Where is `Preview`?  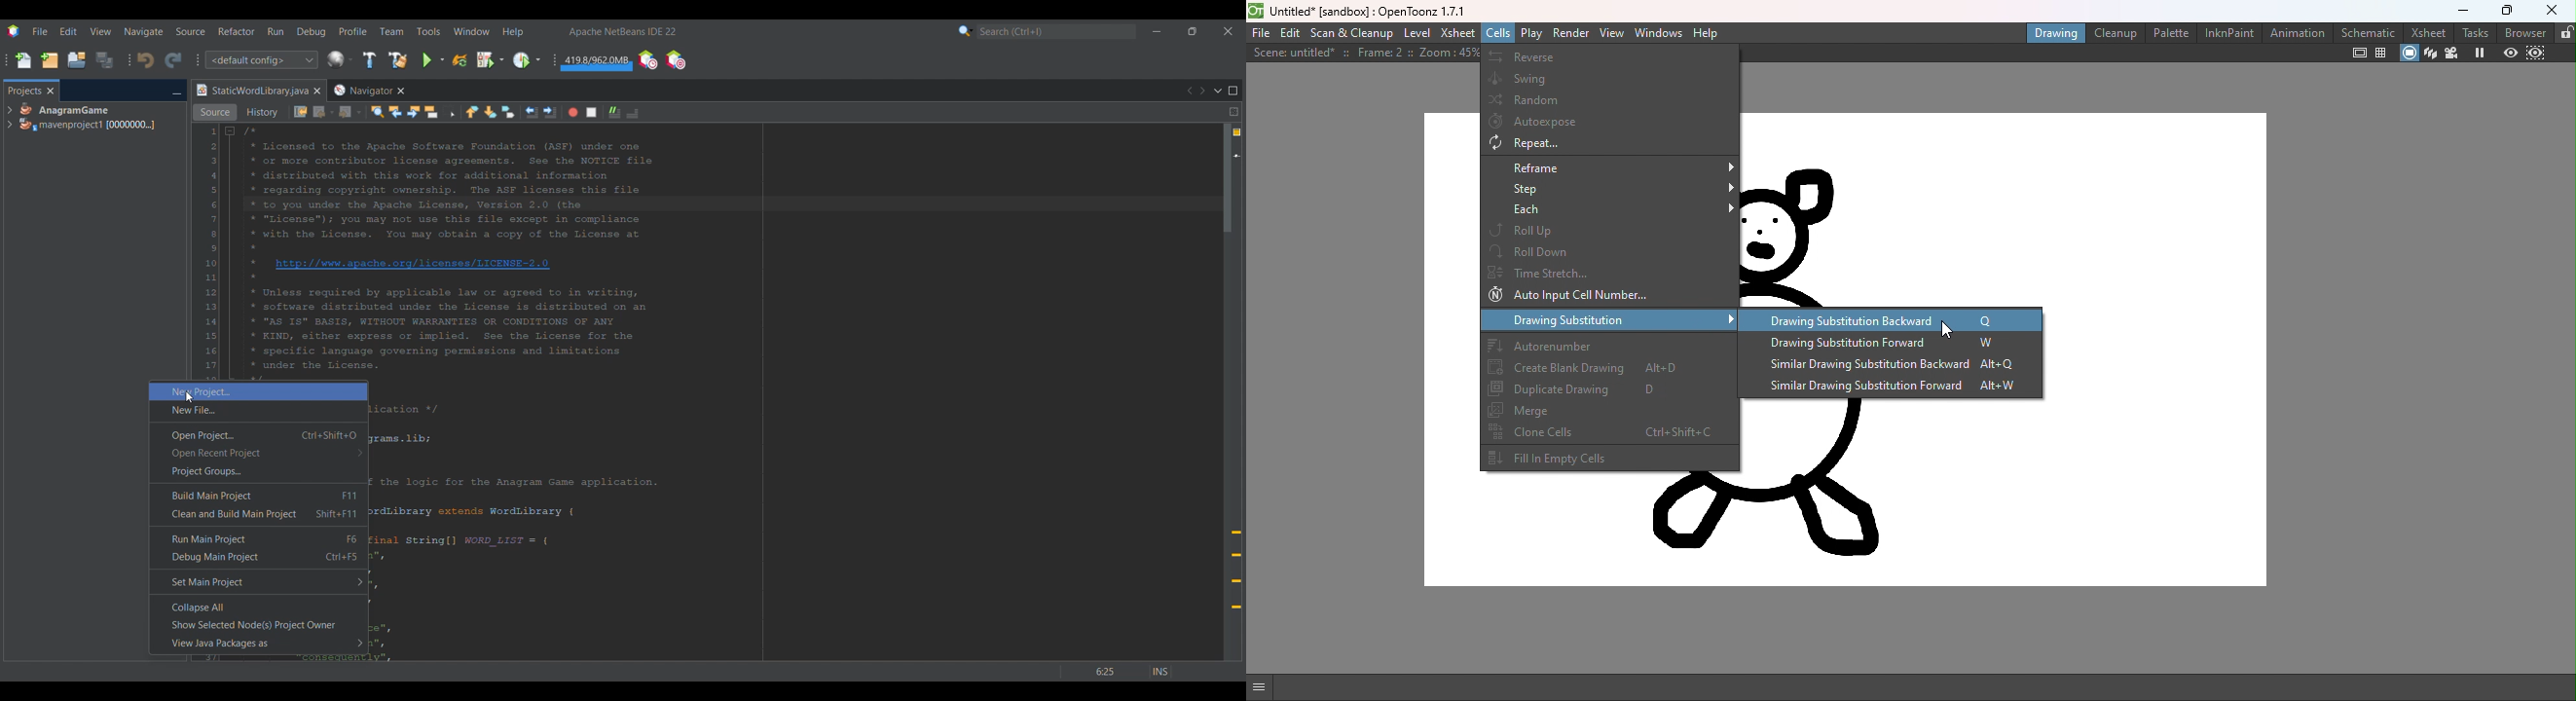 Preview is located at coordinates (2511, 55).